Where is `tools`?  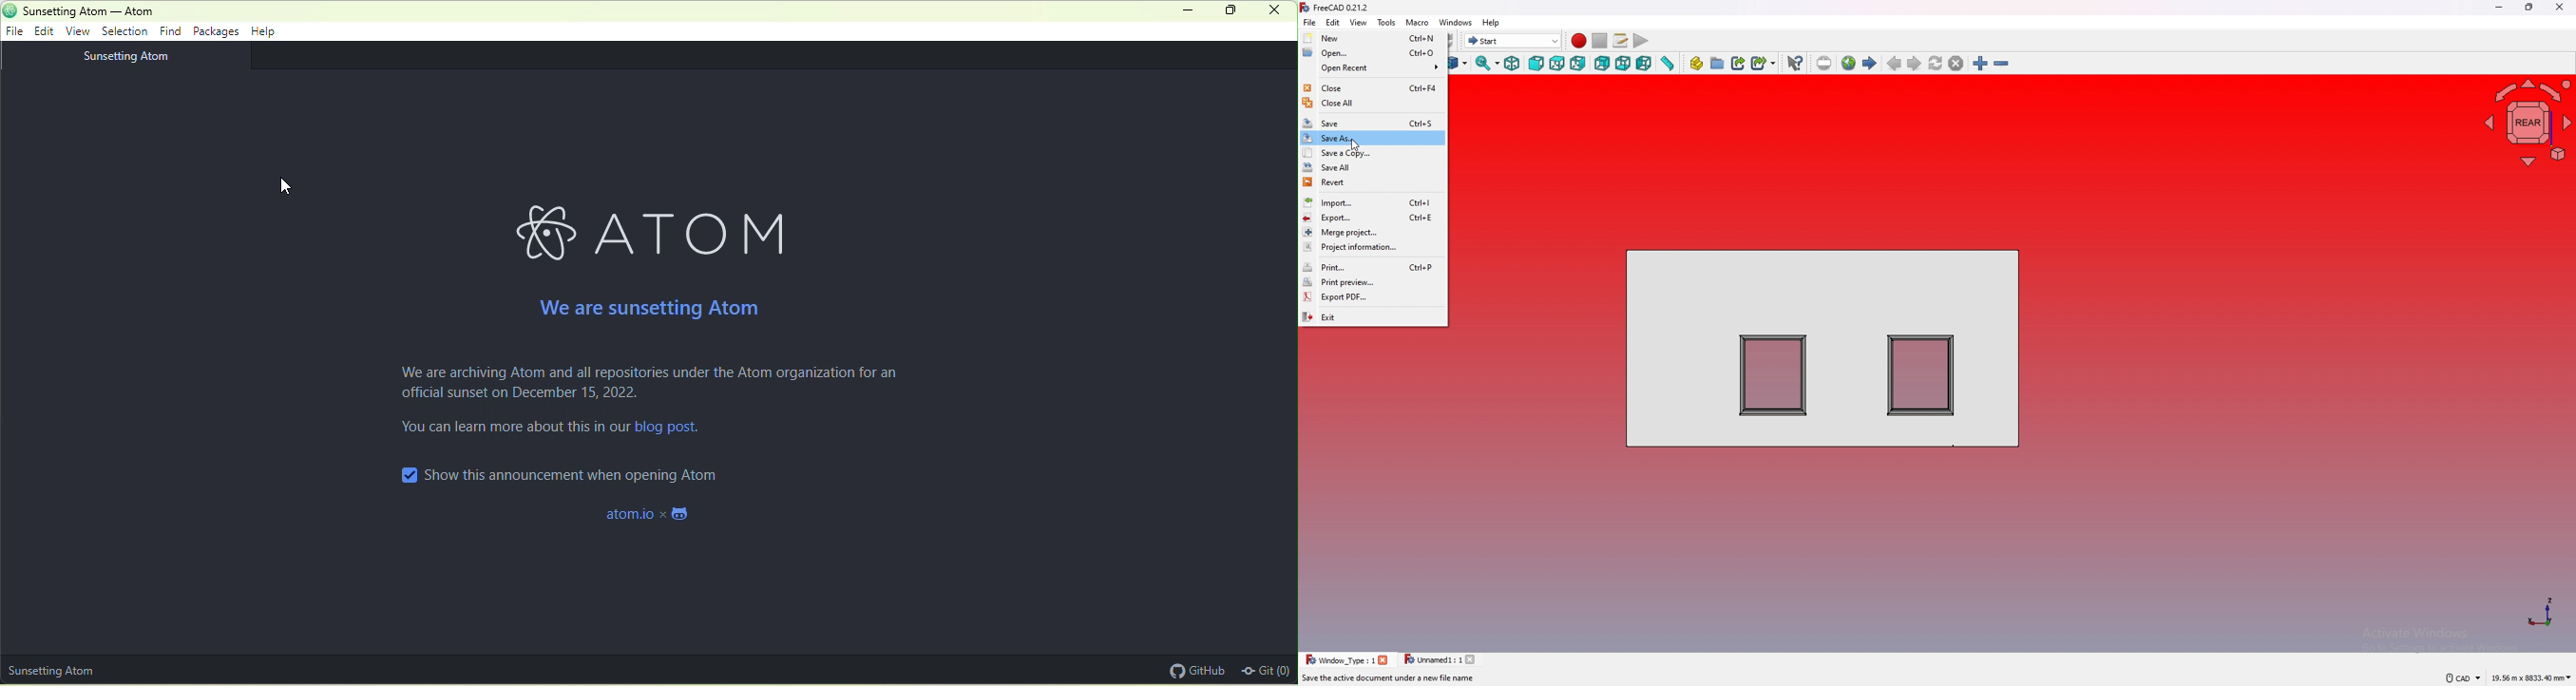
tools is located at coordinates (1386, 21).